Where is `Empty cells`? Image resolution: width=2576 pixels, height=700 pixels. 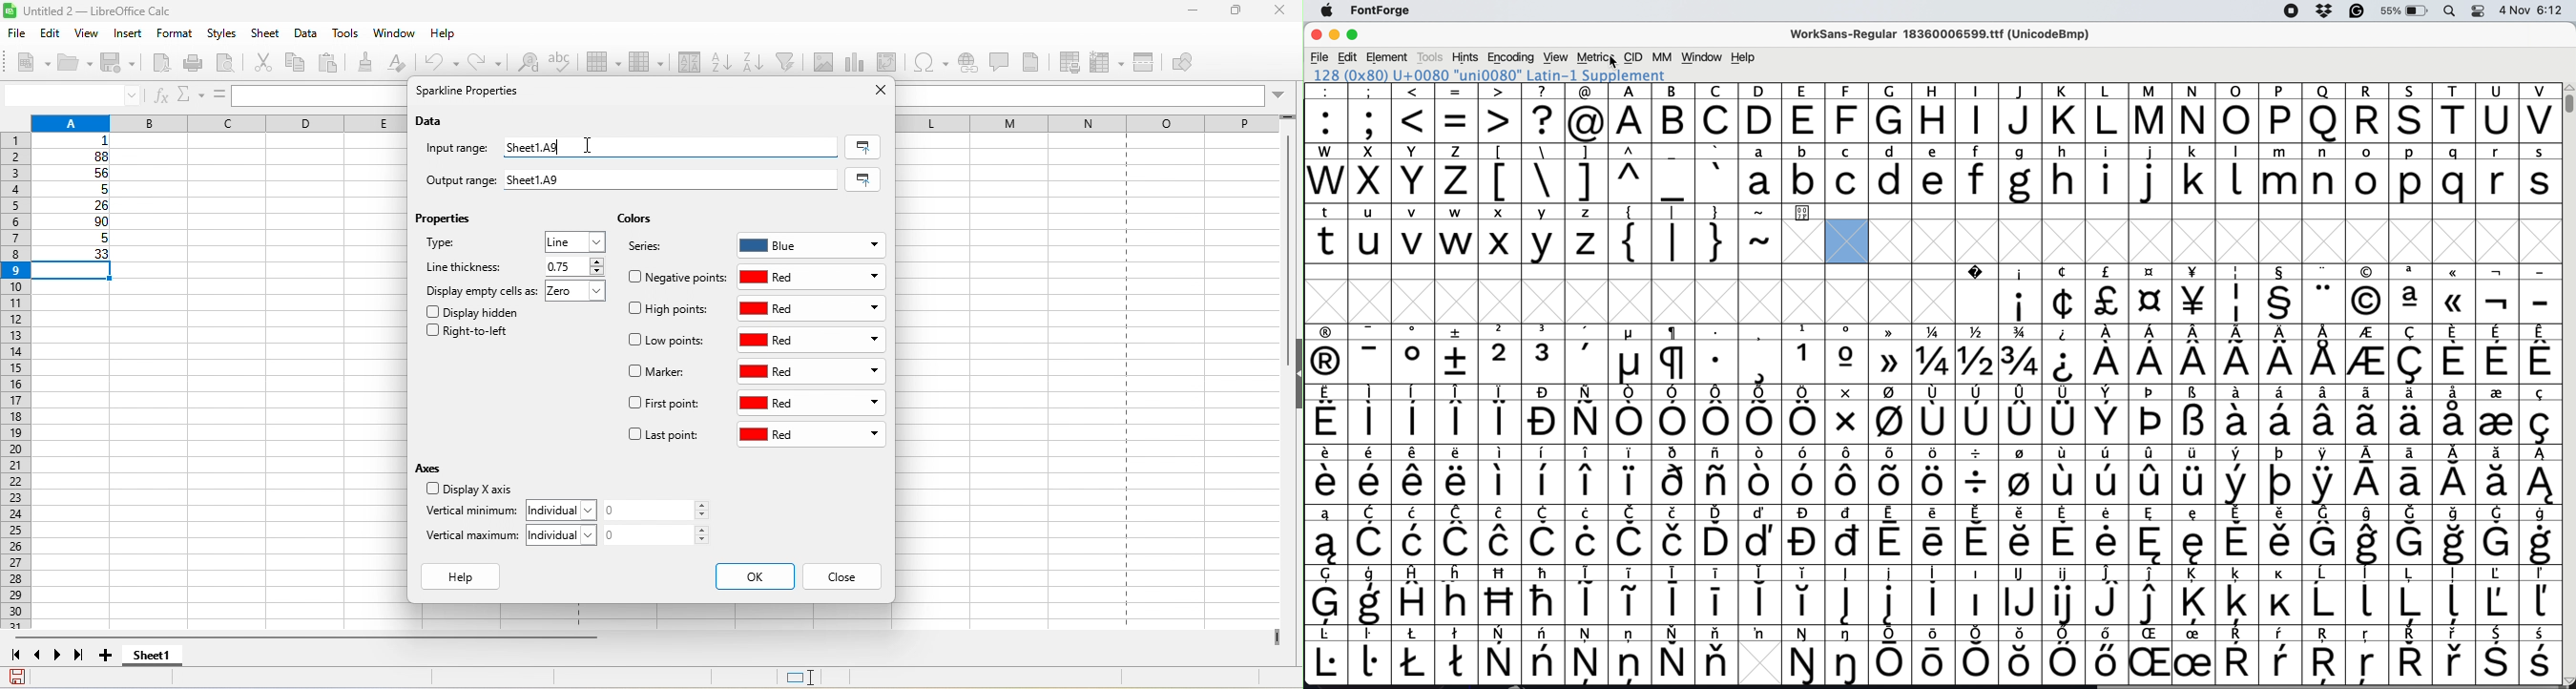 Empty cells is located at coordinates (1624, 292).